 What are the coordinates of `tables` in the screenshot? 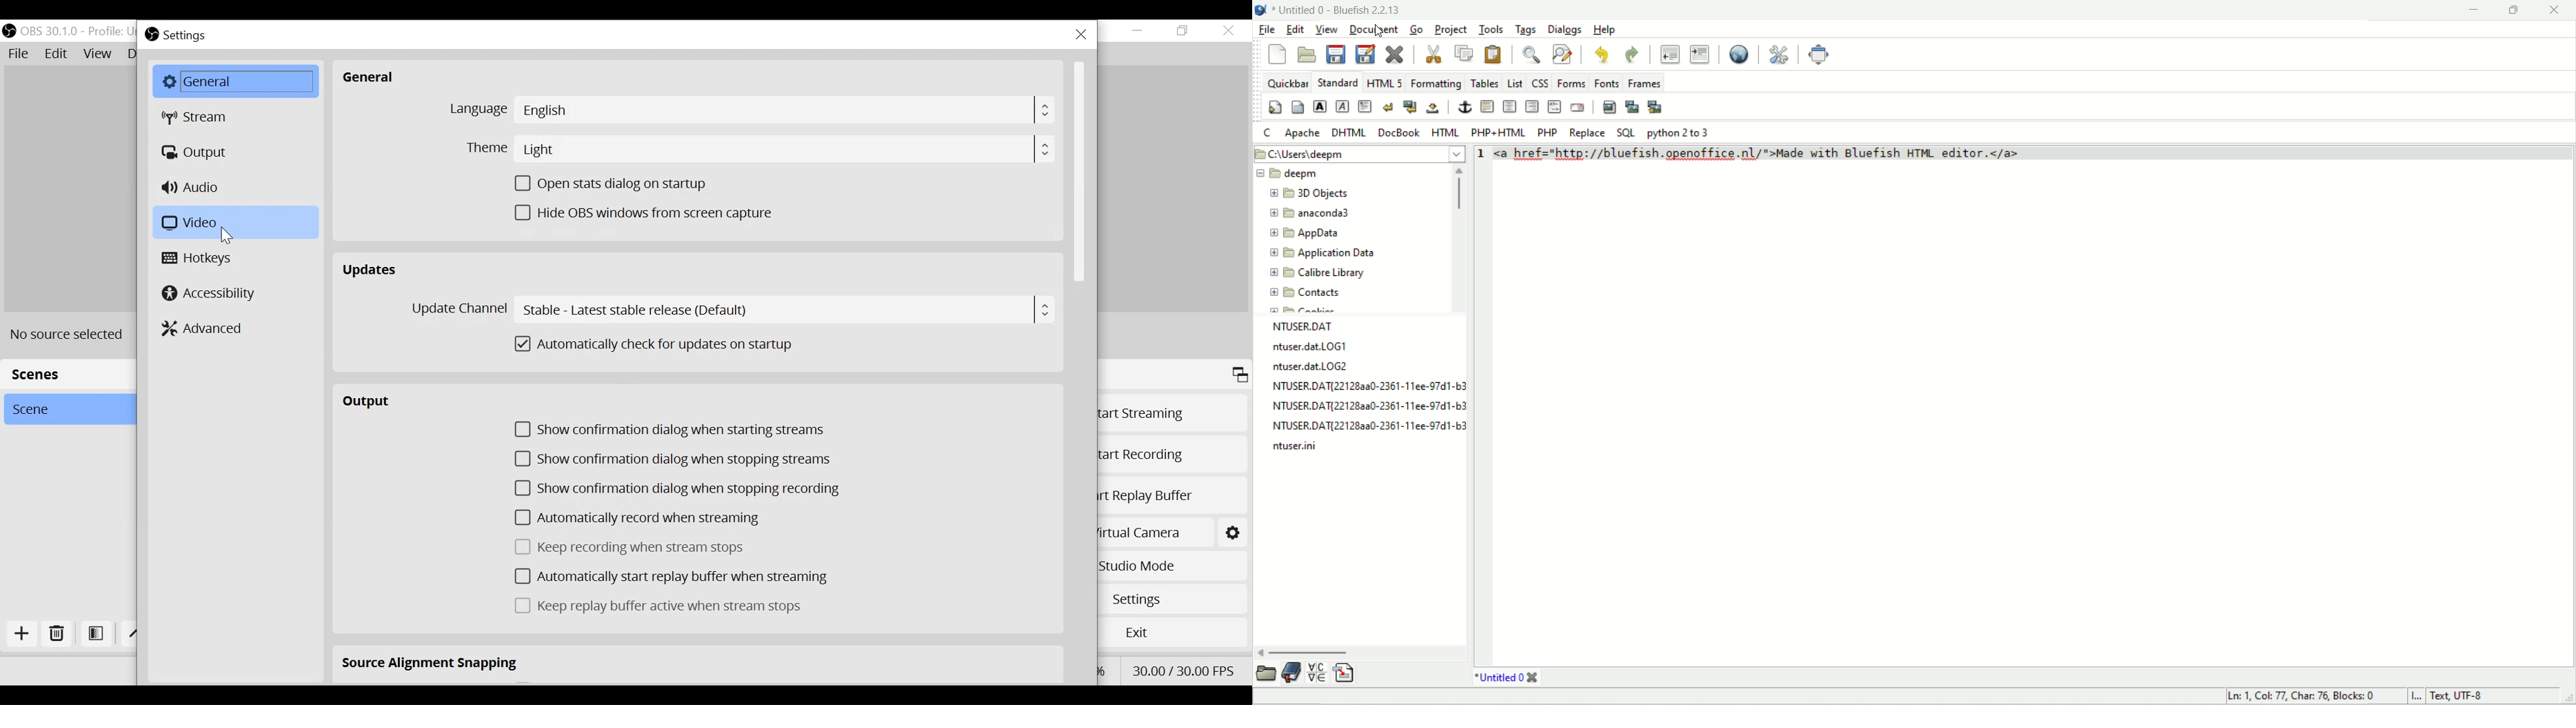 It's located at (1485, 81).